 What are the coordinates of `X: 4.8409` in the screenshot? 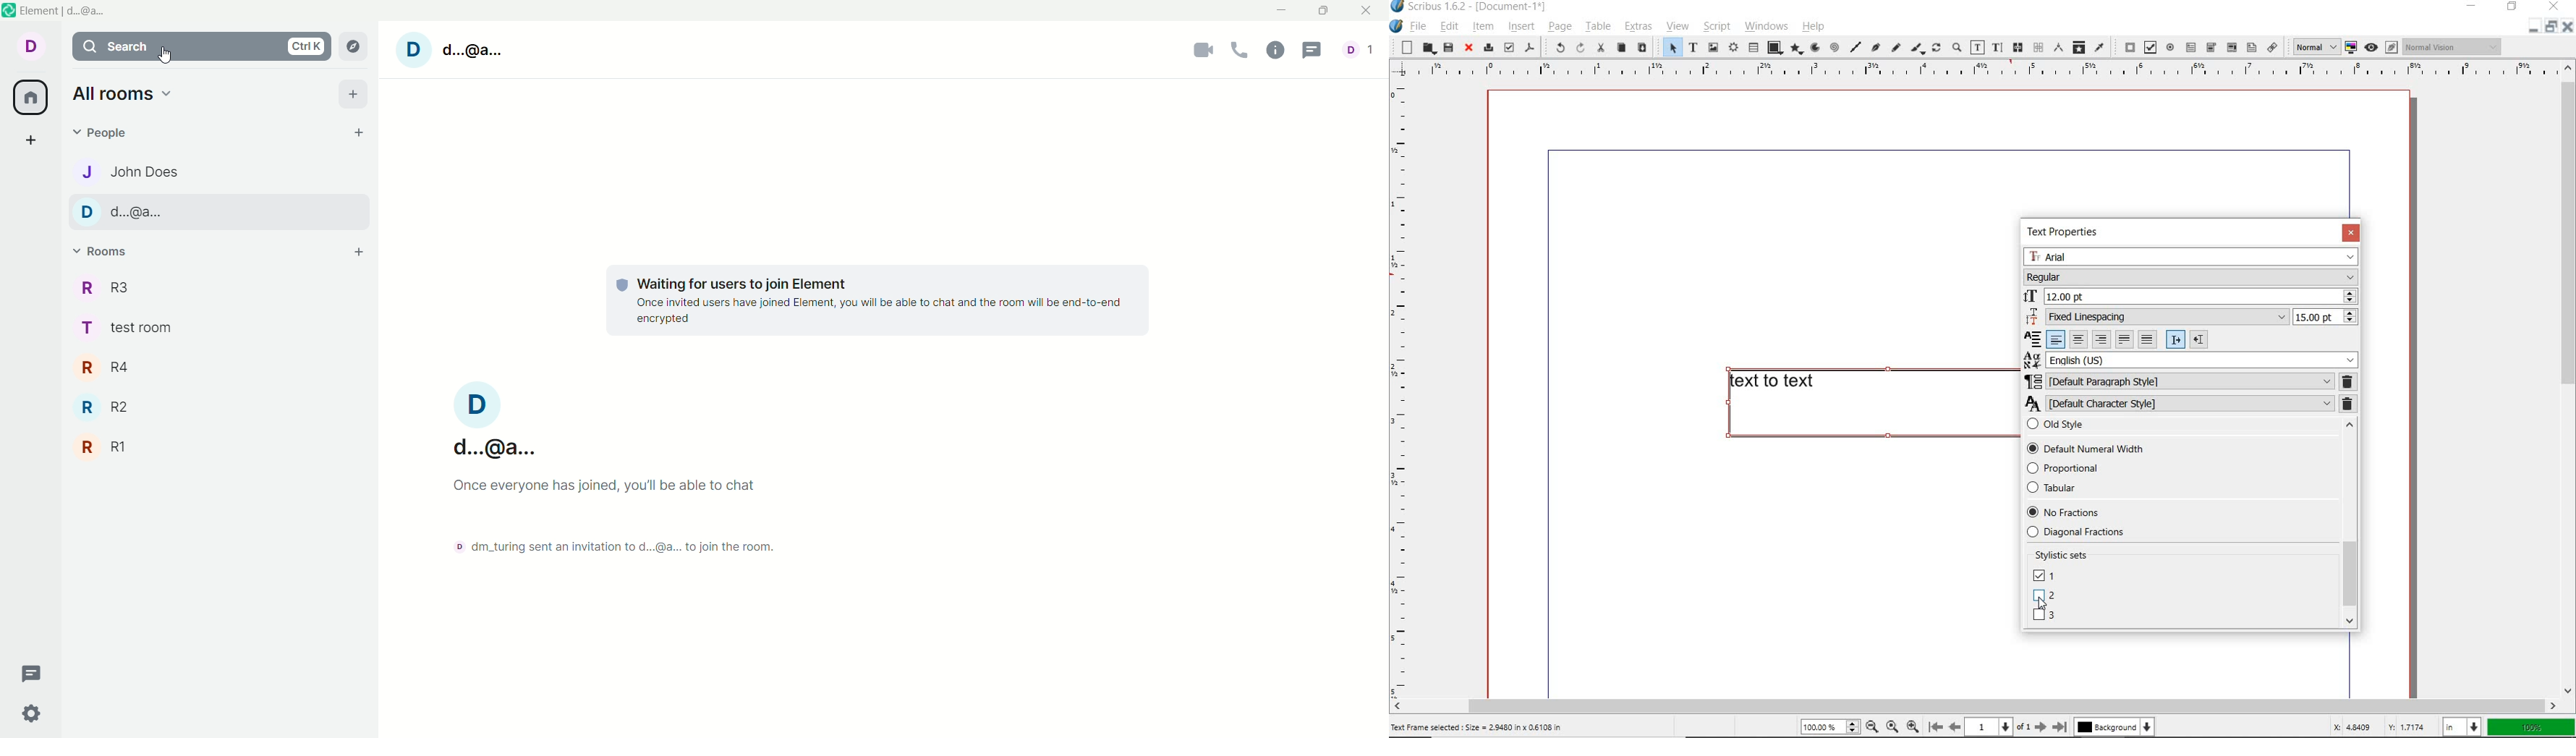 It's located at (2355, 727).